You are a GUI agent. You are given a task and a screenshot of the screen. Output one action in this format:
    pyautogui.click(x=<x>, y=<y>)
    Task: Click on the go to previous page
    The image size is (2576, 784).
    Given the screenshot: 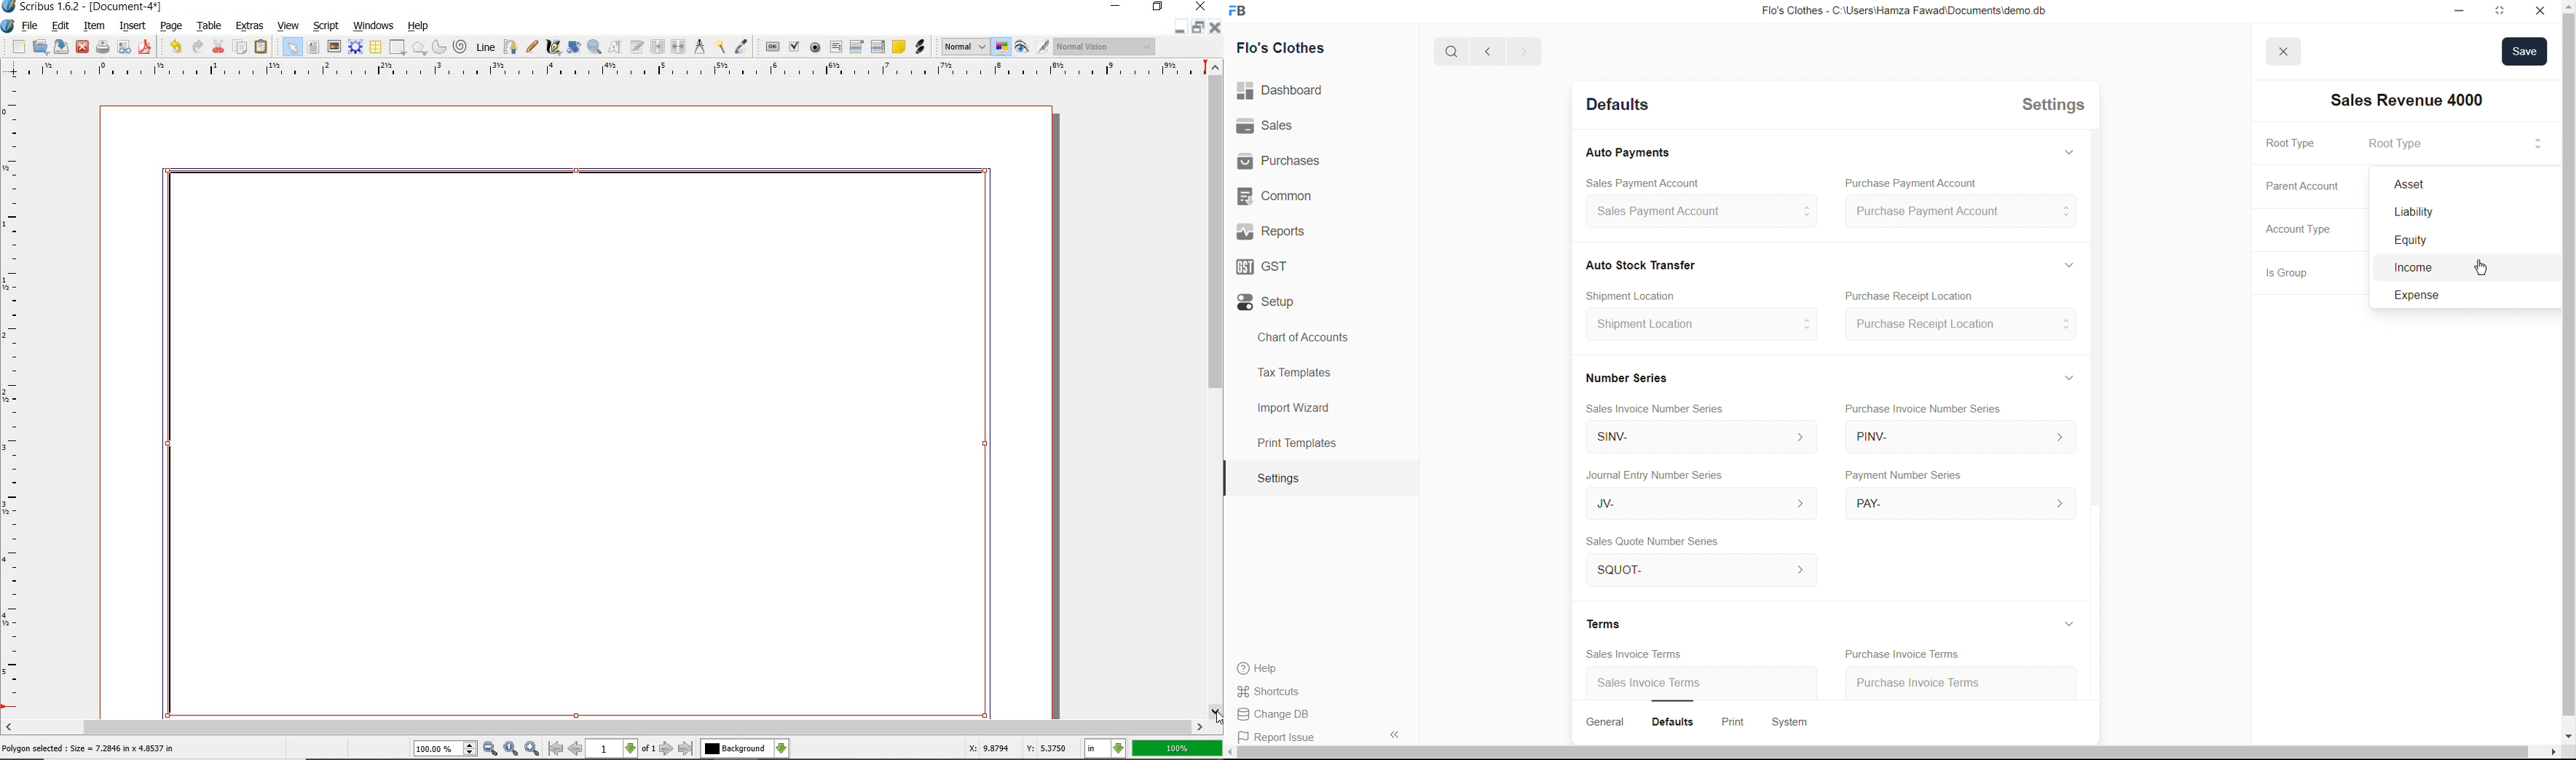 What is the action you would take?
    pyautogui.click(x=576, y=749)
    